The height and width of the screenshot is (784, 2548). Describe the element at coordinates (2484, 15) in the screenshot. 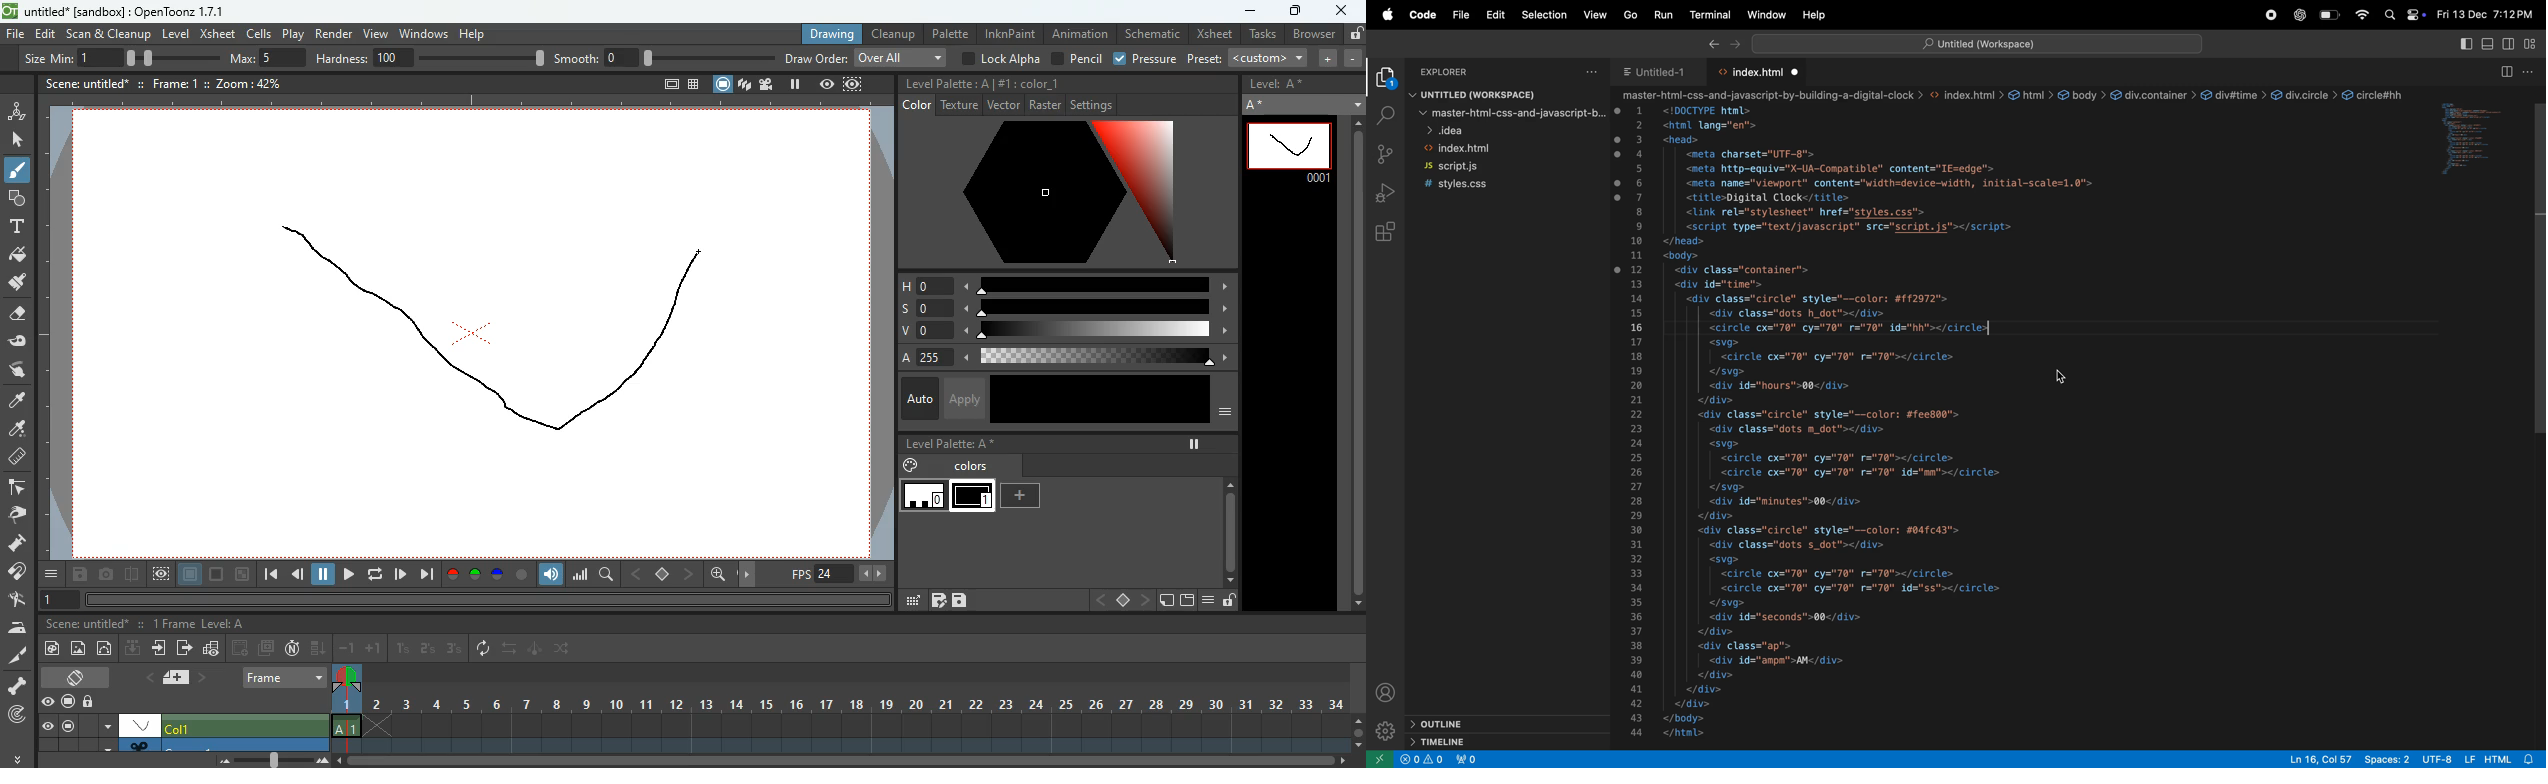

I see `date and time` at that location.